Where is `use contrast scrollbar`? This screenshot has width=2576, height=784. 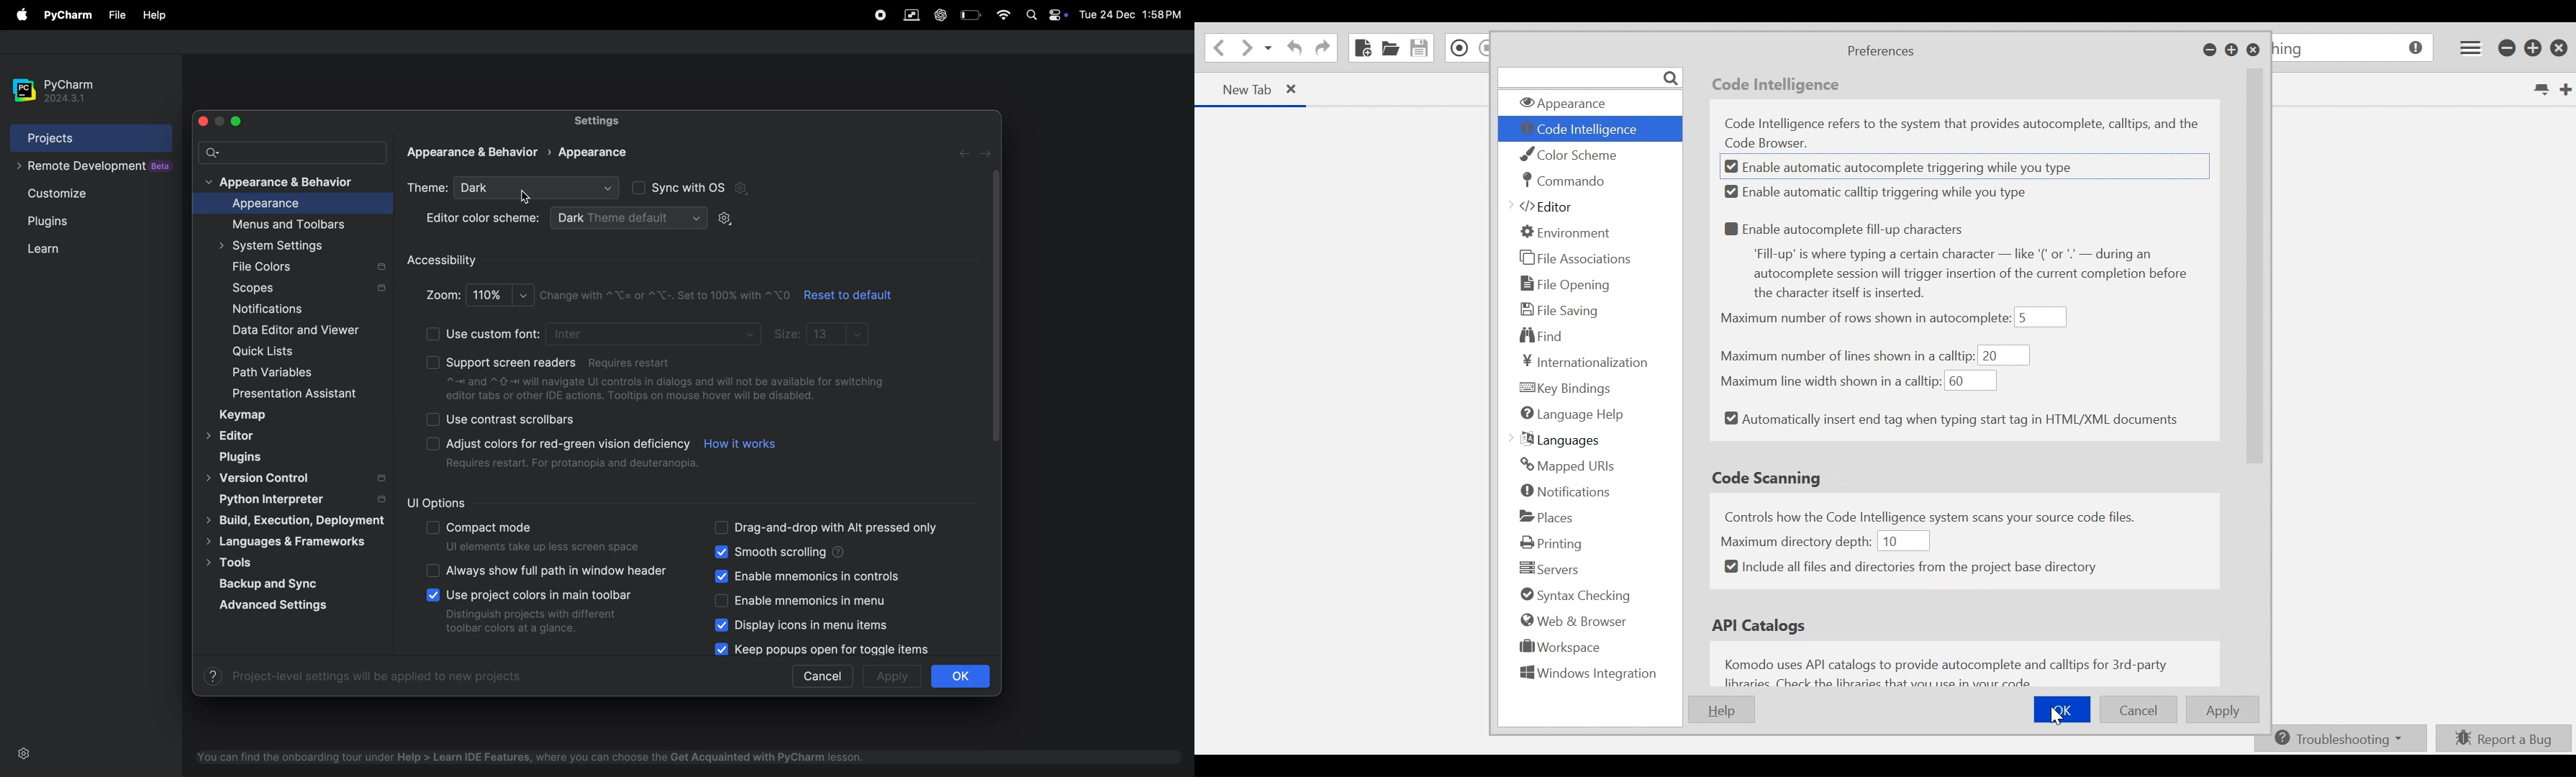
use contrast scrollbar is located at coordinates (518, 420).